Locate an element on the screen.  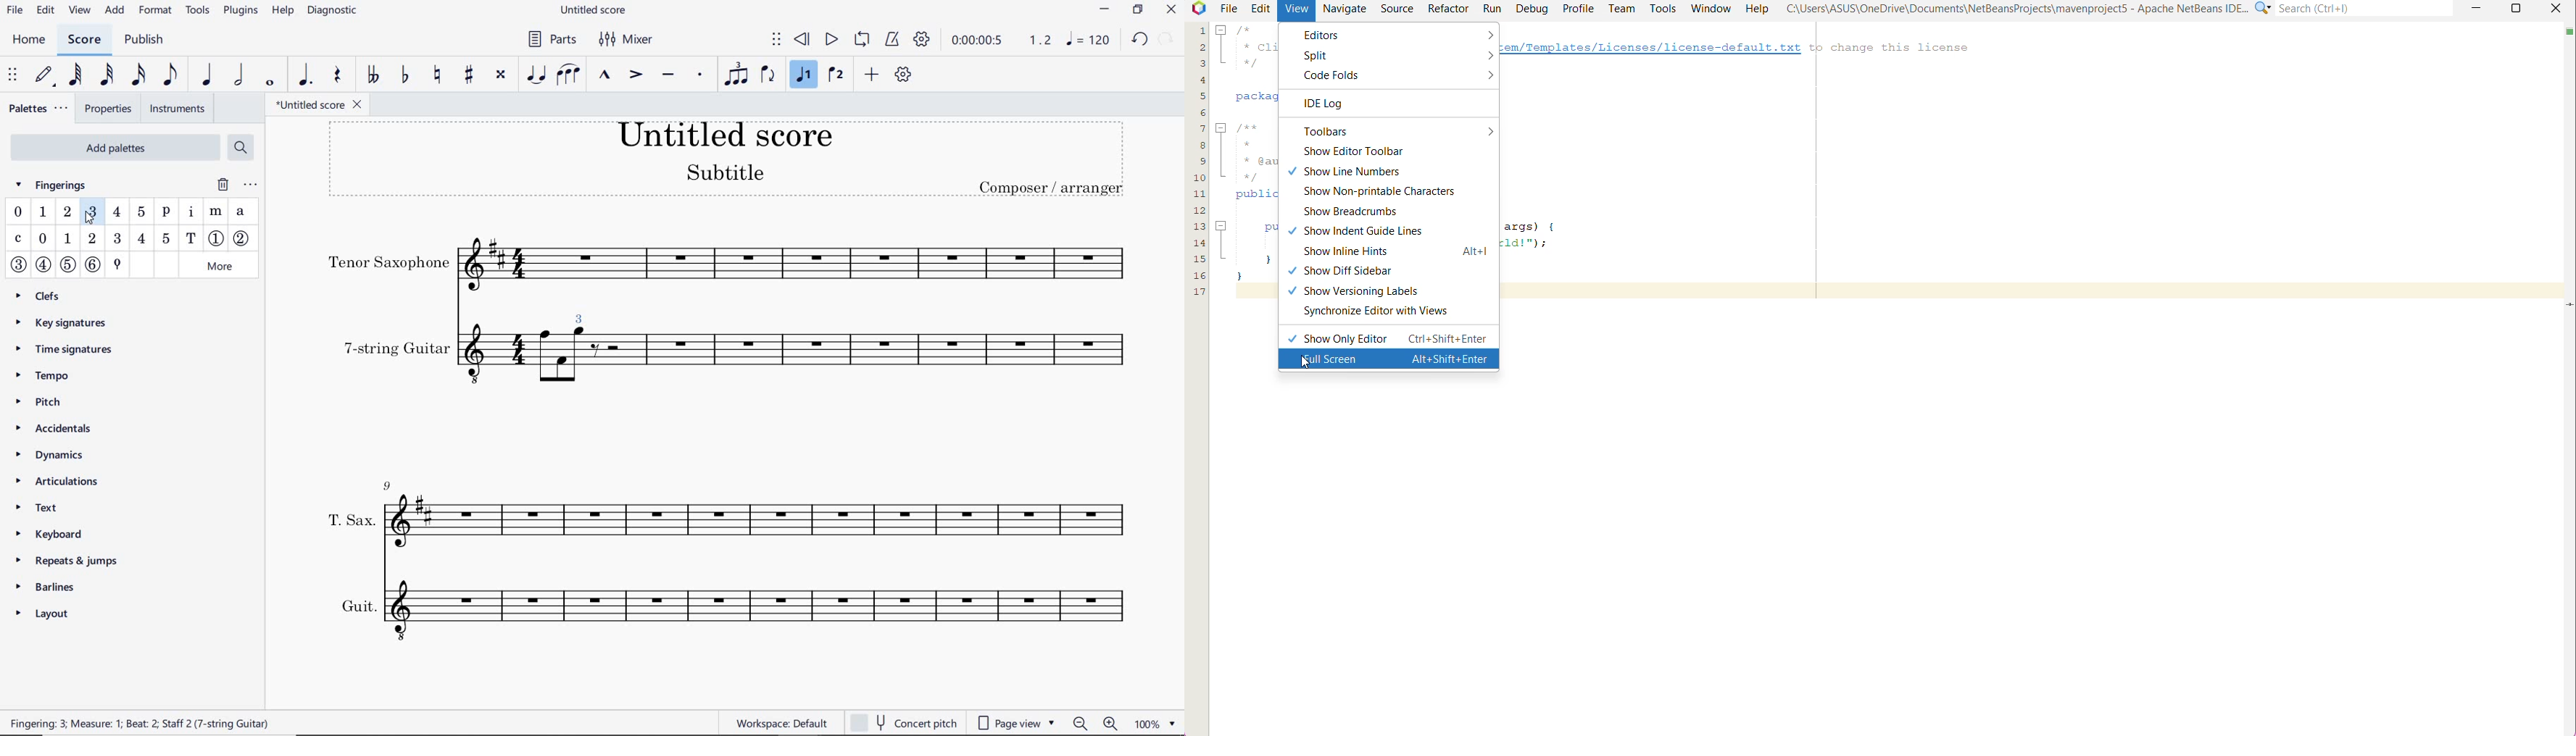
TOGGLE NATURAL is located at coordinates (437, 75).